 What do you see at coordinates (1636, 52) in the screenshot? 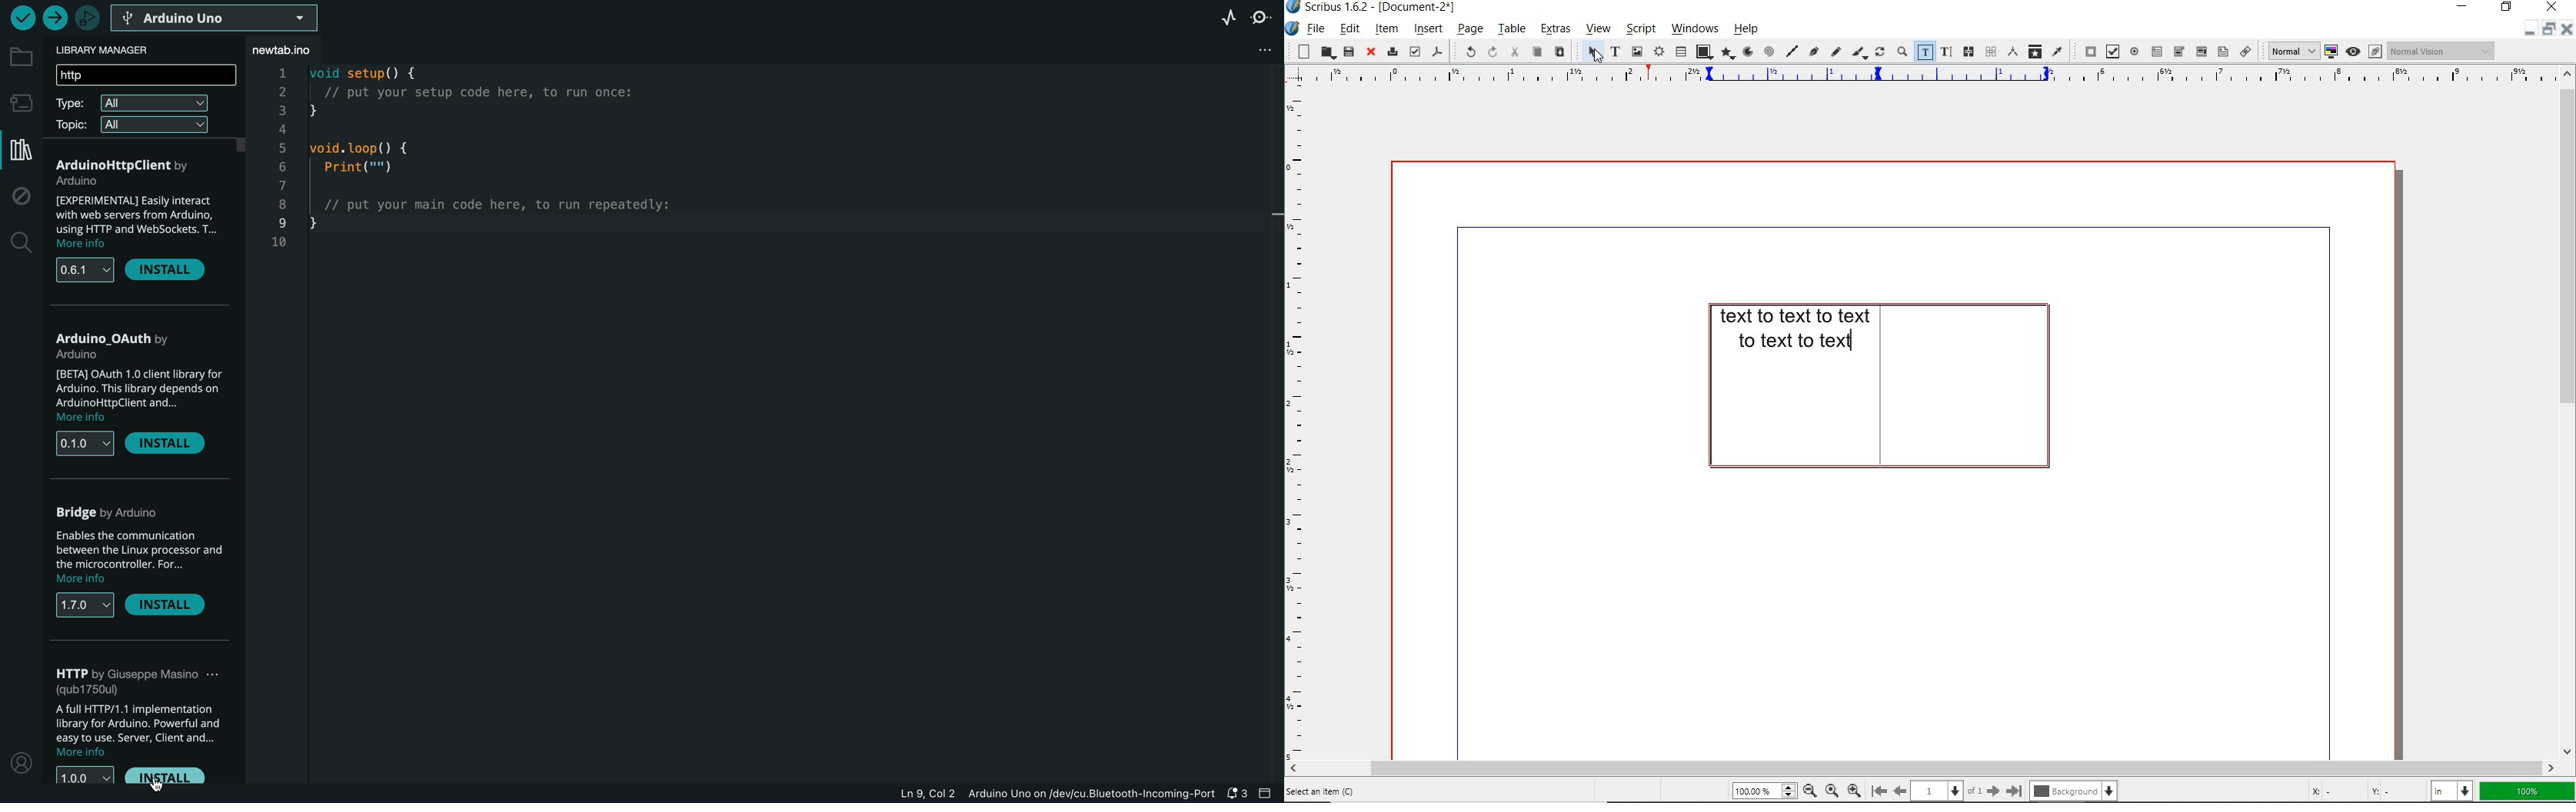
I see `image frame` at bounding box center [1636, 52].